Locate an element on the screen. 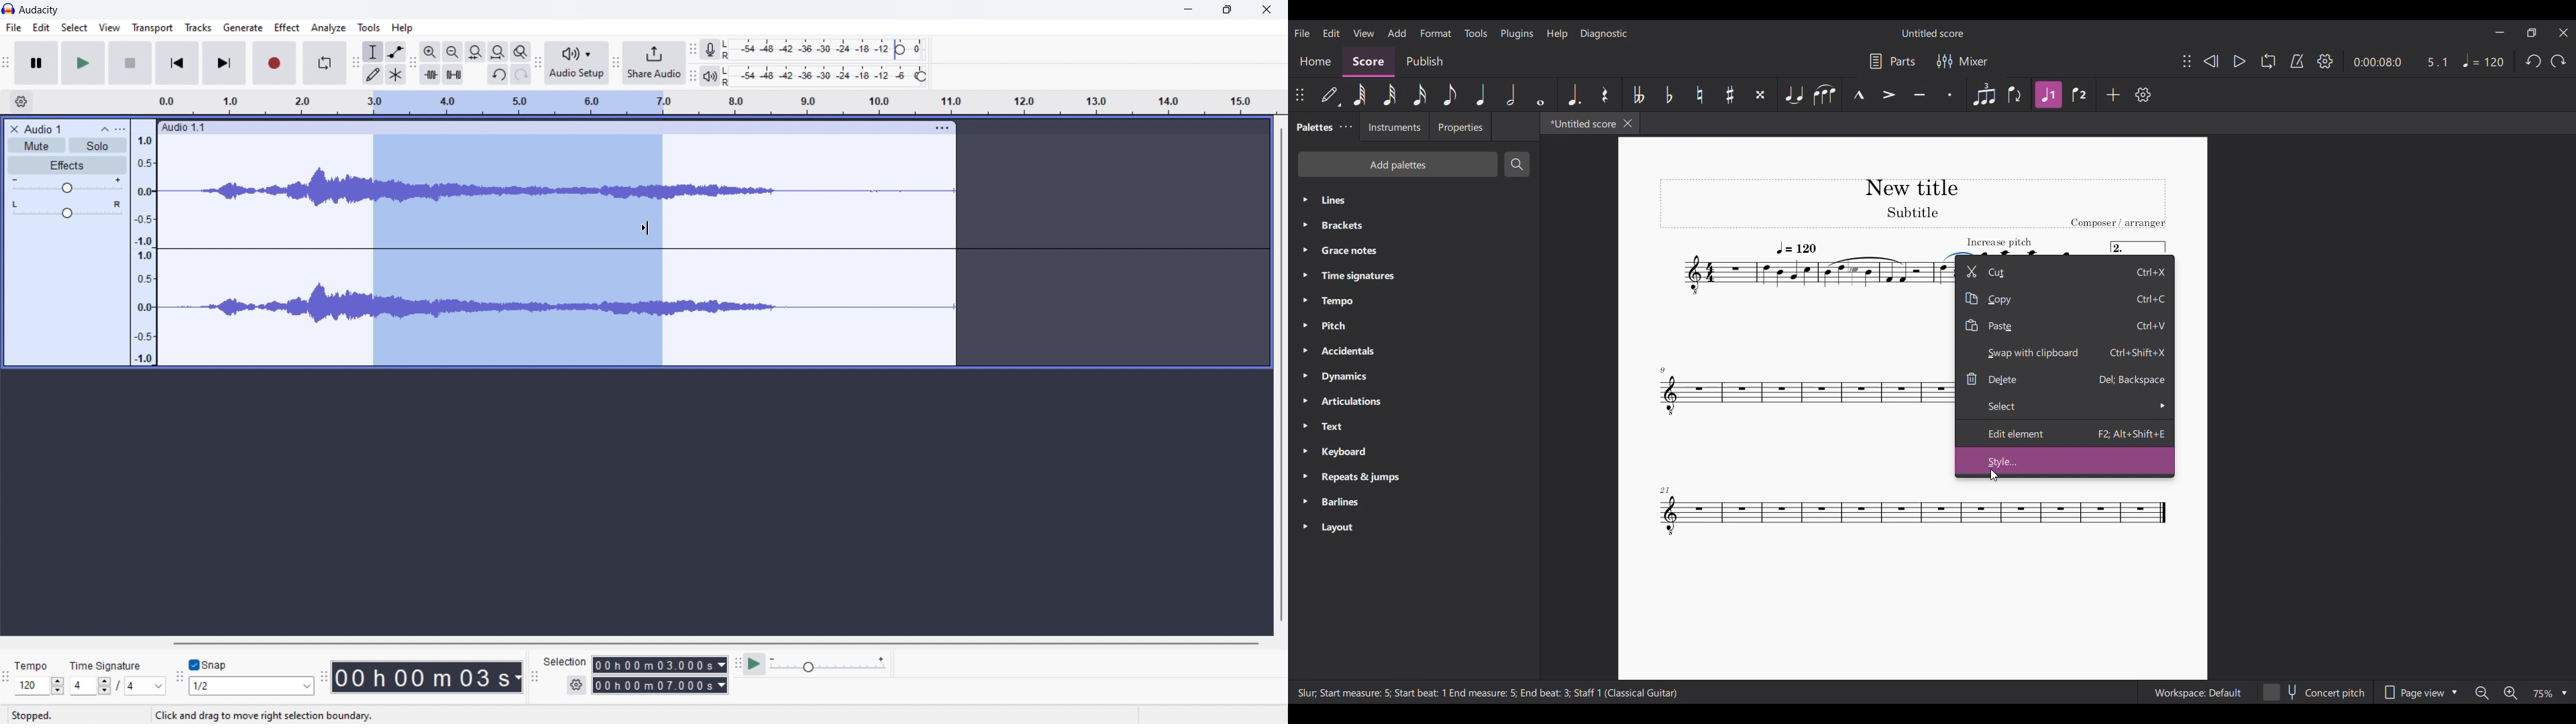 The height and width of the screenshot is (728, 2576). select is located at coordinates (74, 27).